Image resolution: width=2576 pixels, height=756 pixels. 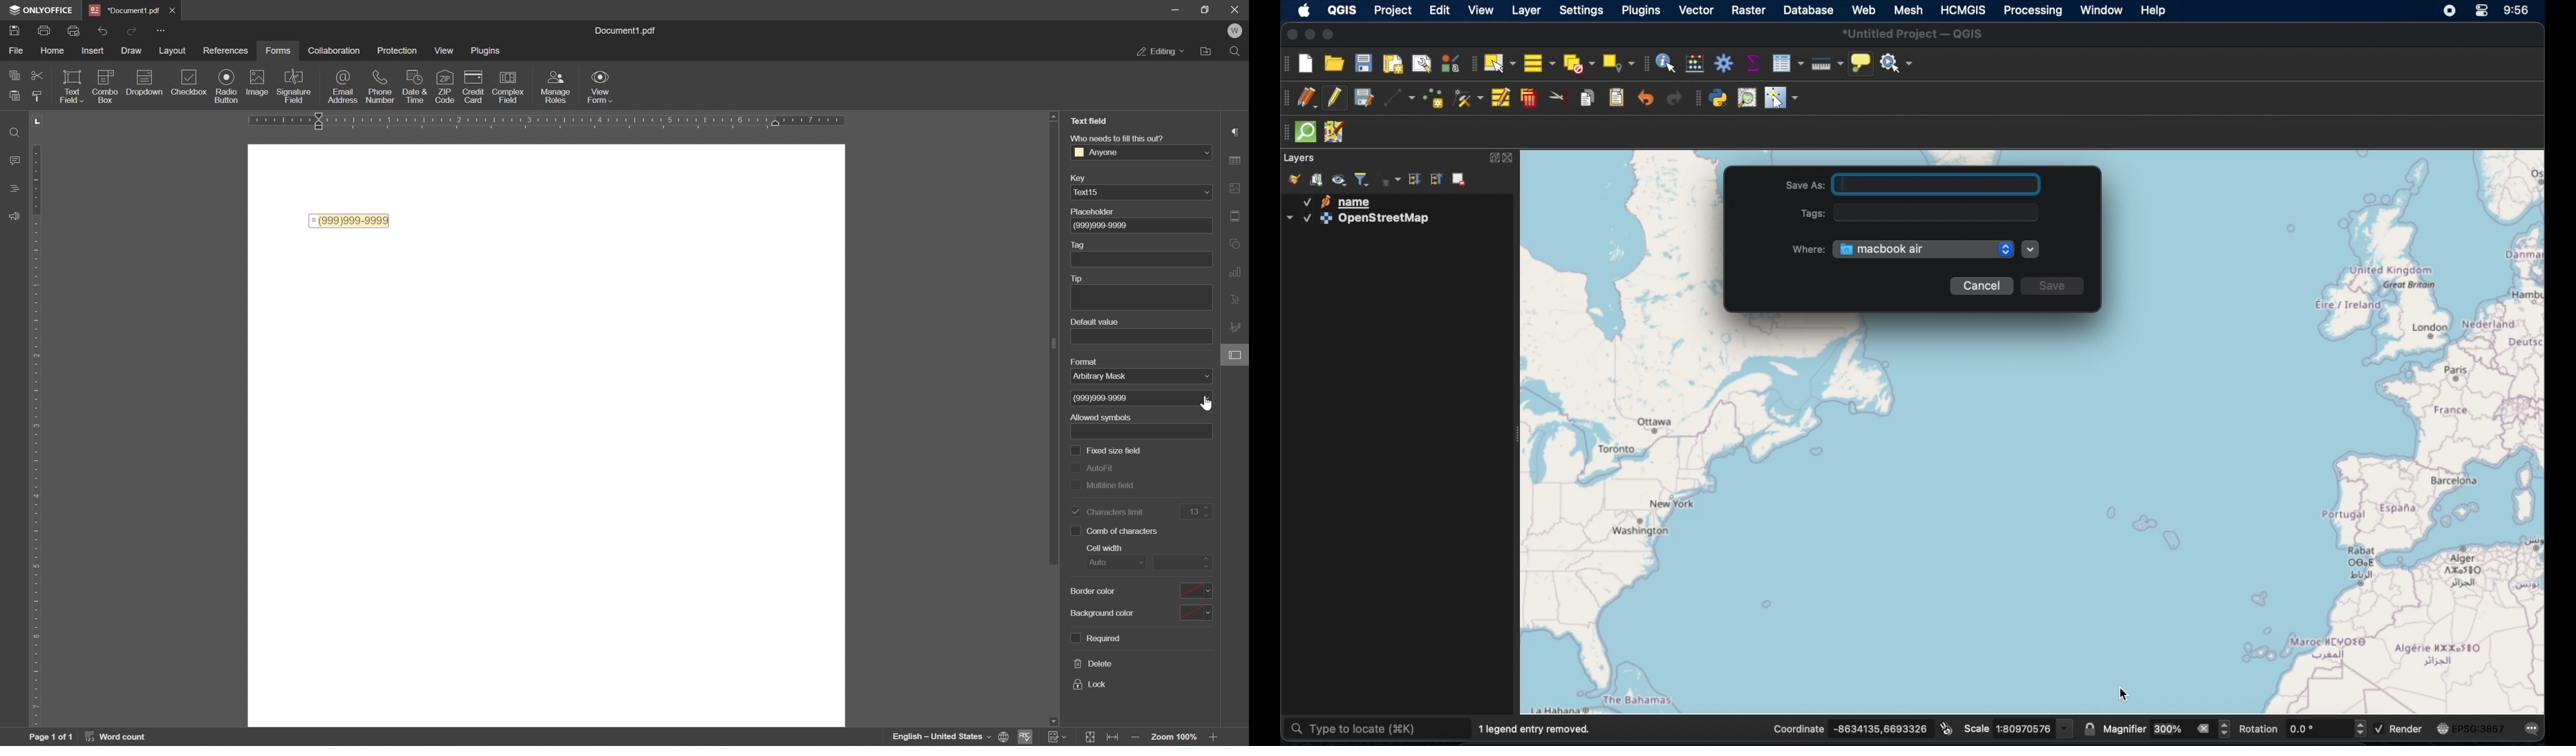 What do you see at coordinates (558, 87) in the screenshot?
I see `input roles` at bounding box center [558, 87].